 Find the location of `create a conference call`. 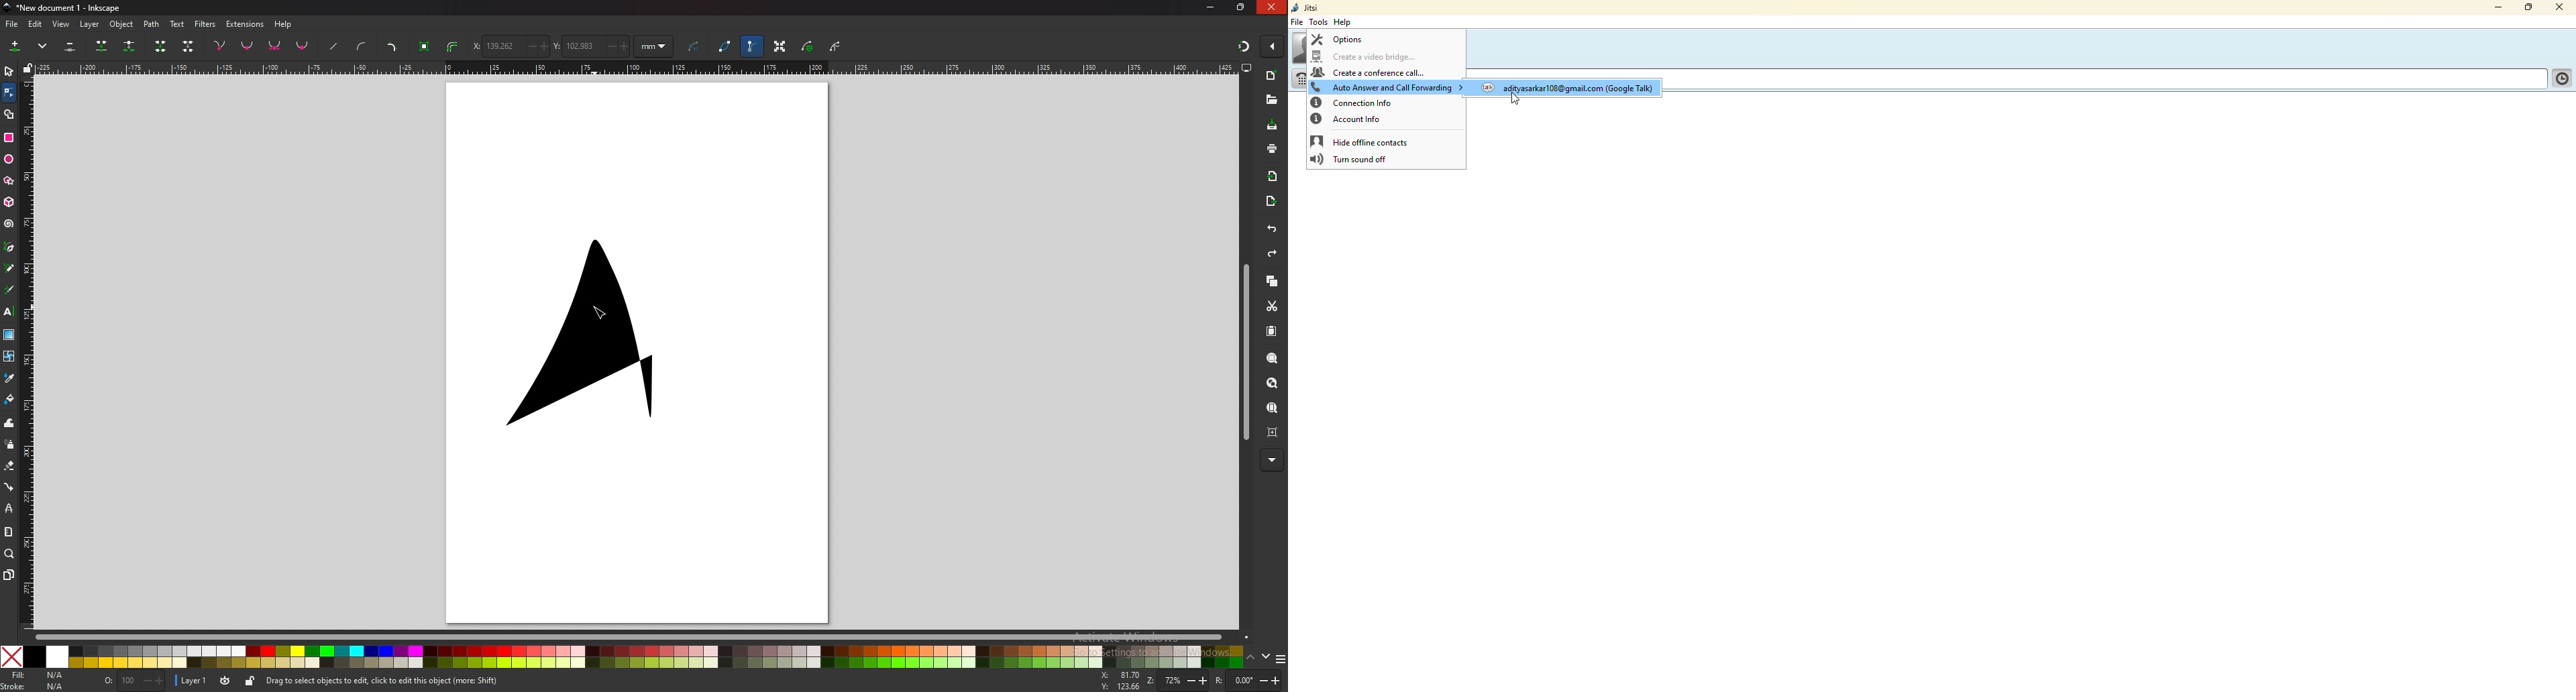

create a conference call is located at coordinates (1367, 72).